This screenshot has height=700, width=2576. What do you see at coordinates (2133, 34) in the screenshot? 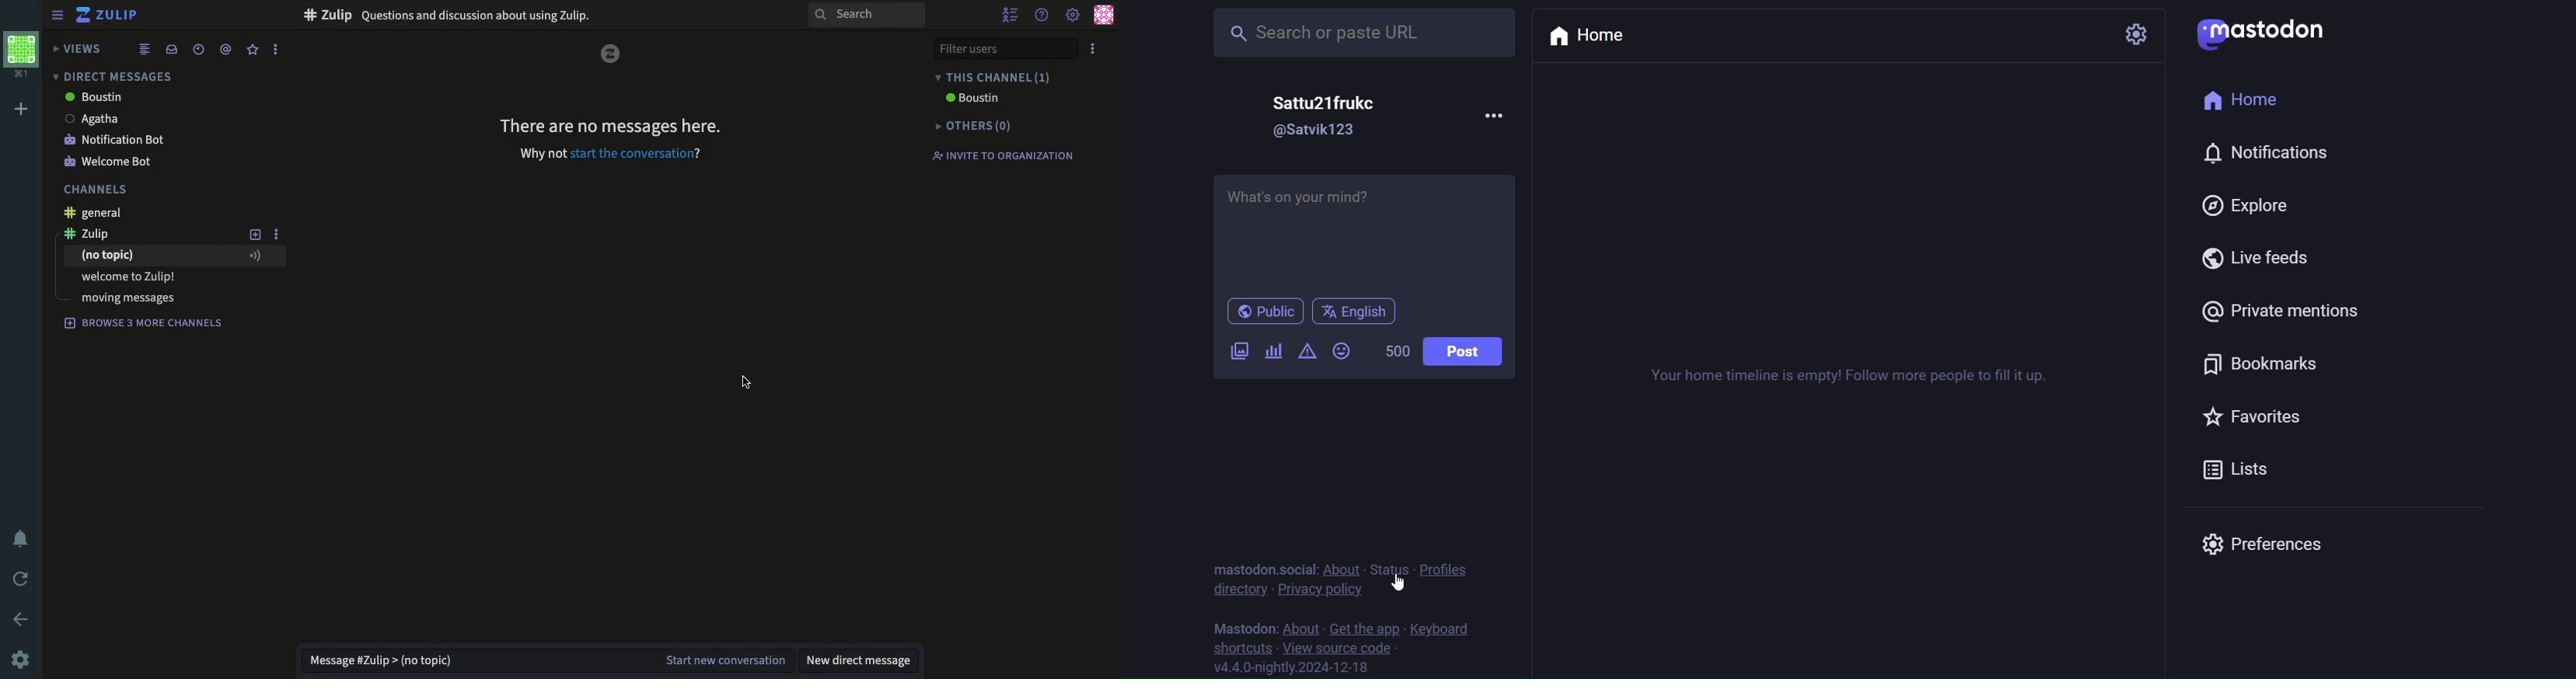
I see `Setting` at bounding box center [2133, 34].